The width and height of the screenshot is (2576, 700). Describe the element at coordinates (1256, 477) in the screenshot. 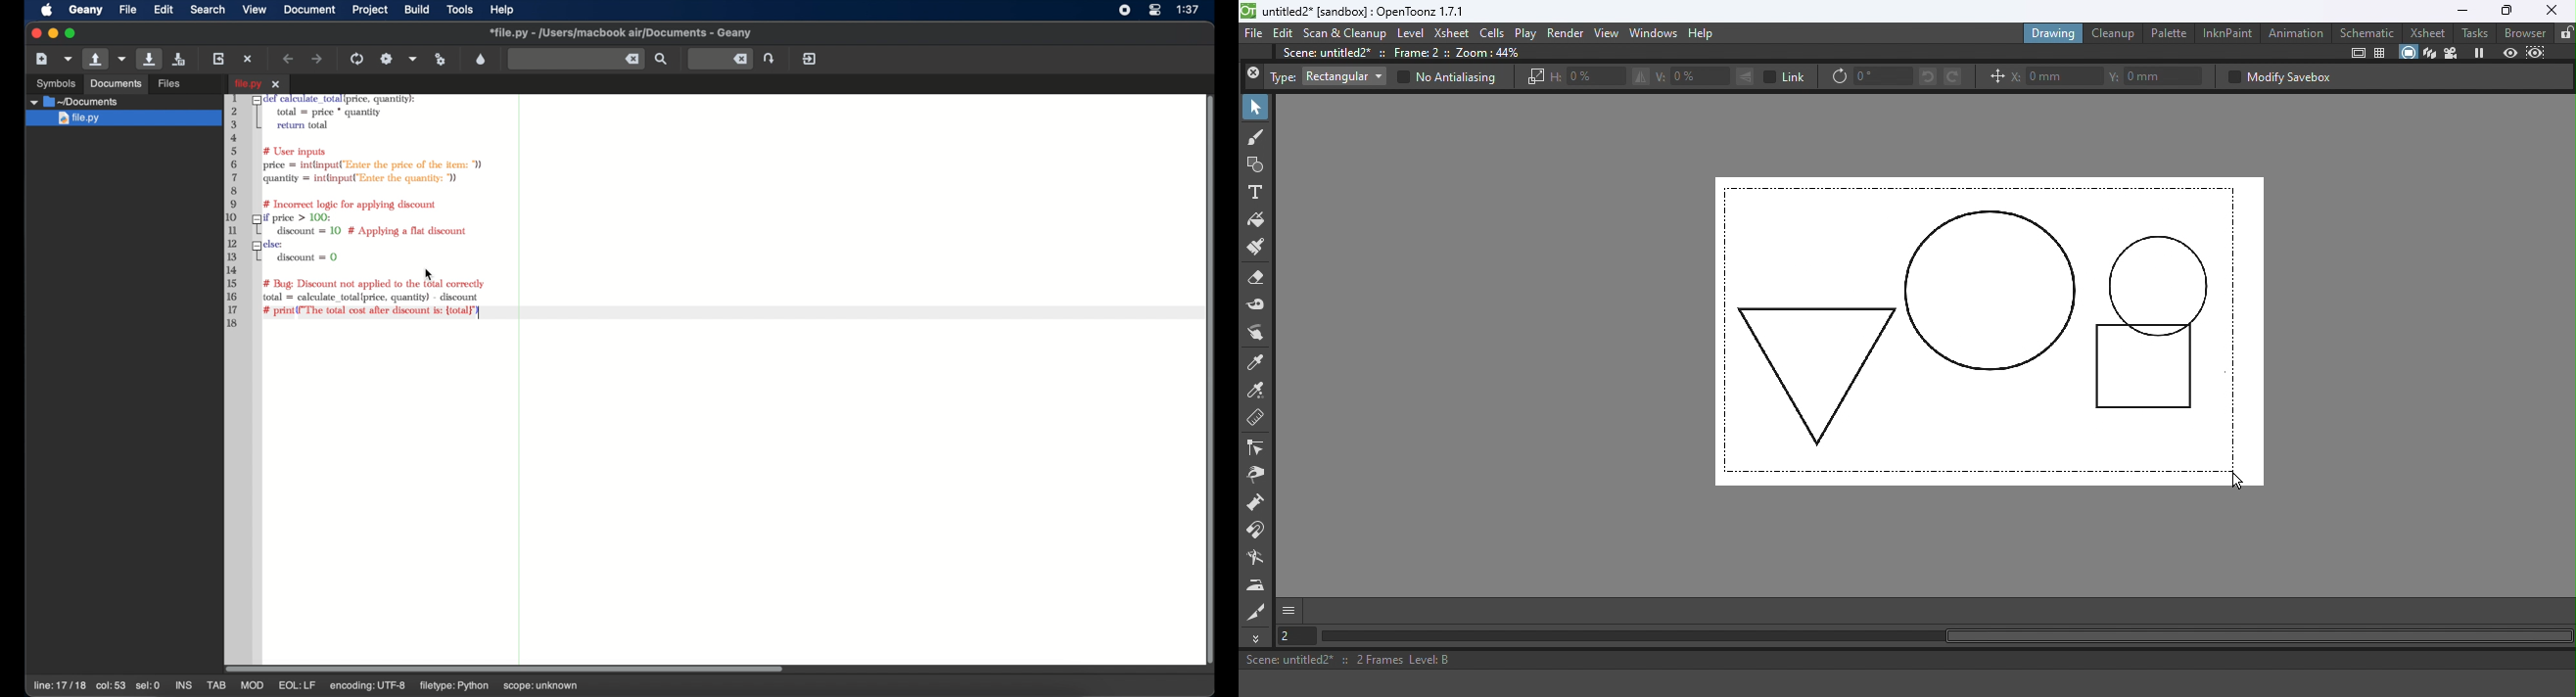

I see `Pinch tool` at that location.